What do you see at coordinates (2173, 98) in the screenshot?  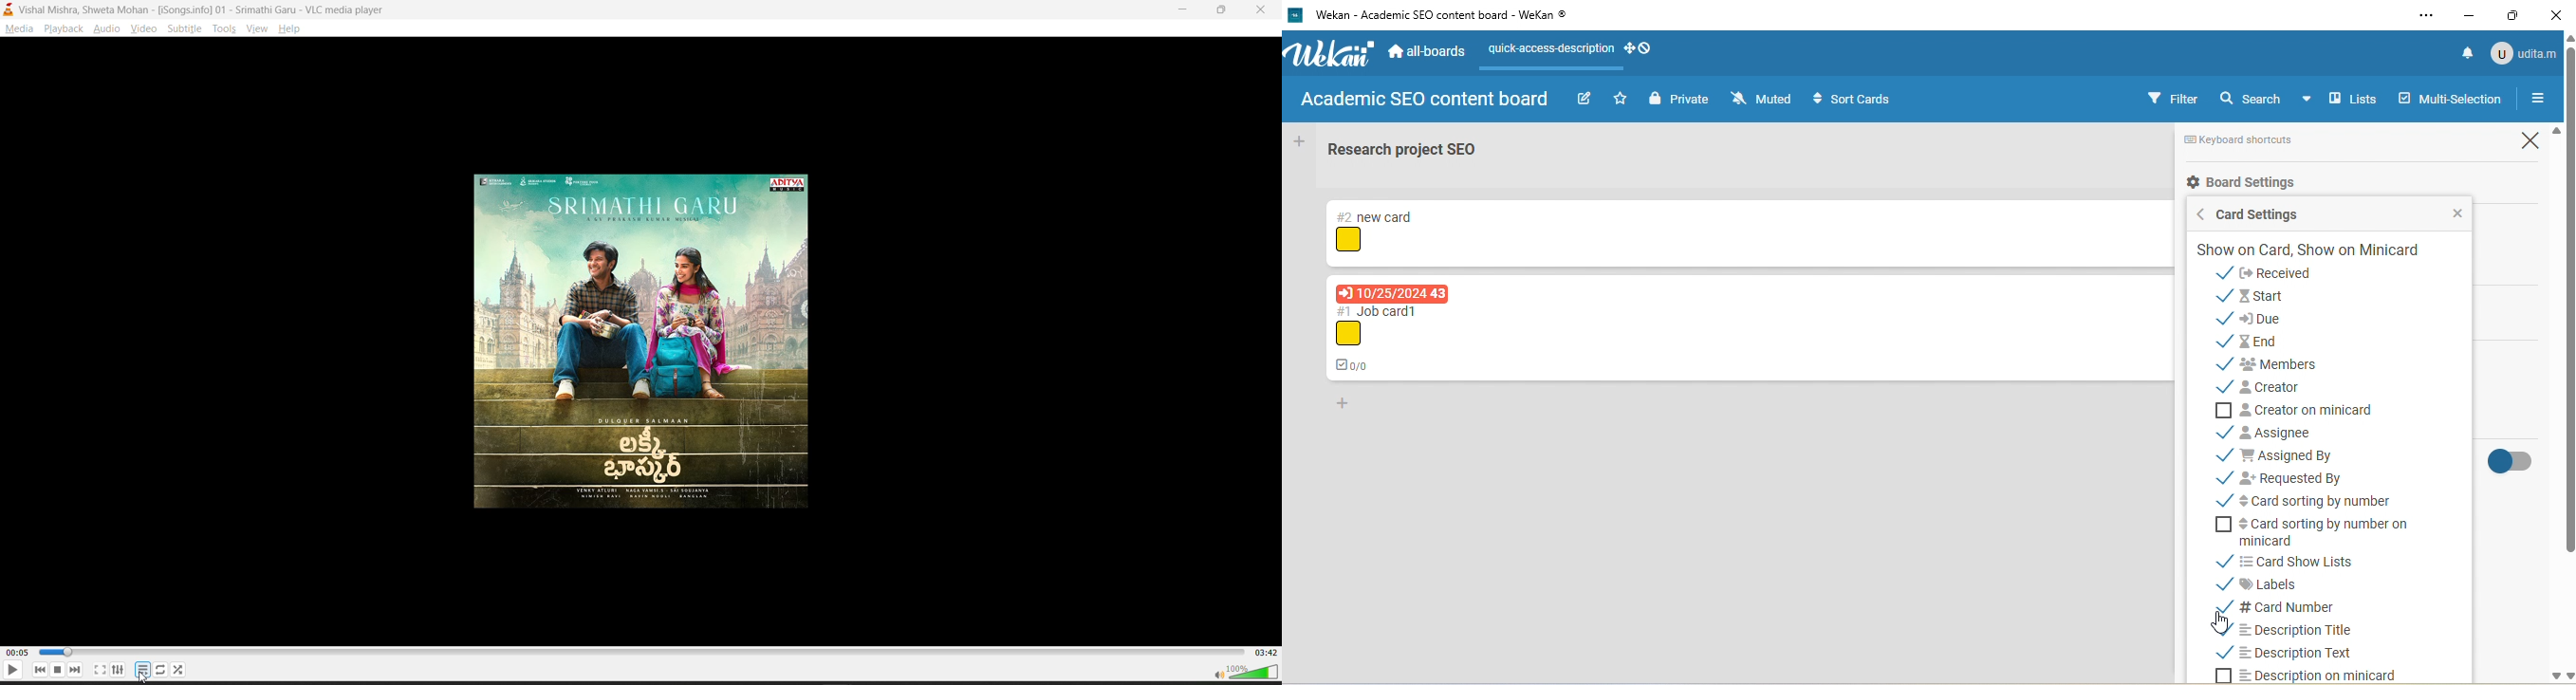 I see `filter` at bounding box center [2173, 98].